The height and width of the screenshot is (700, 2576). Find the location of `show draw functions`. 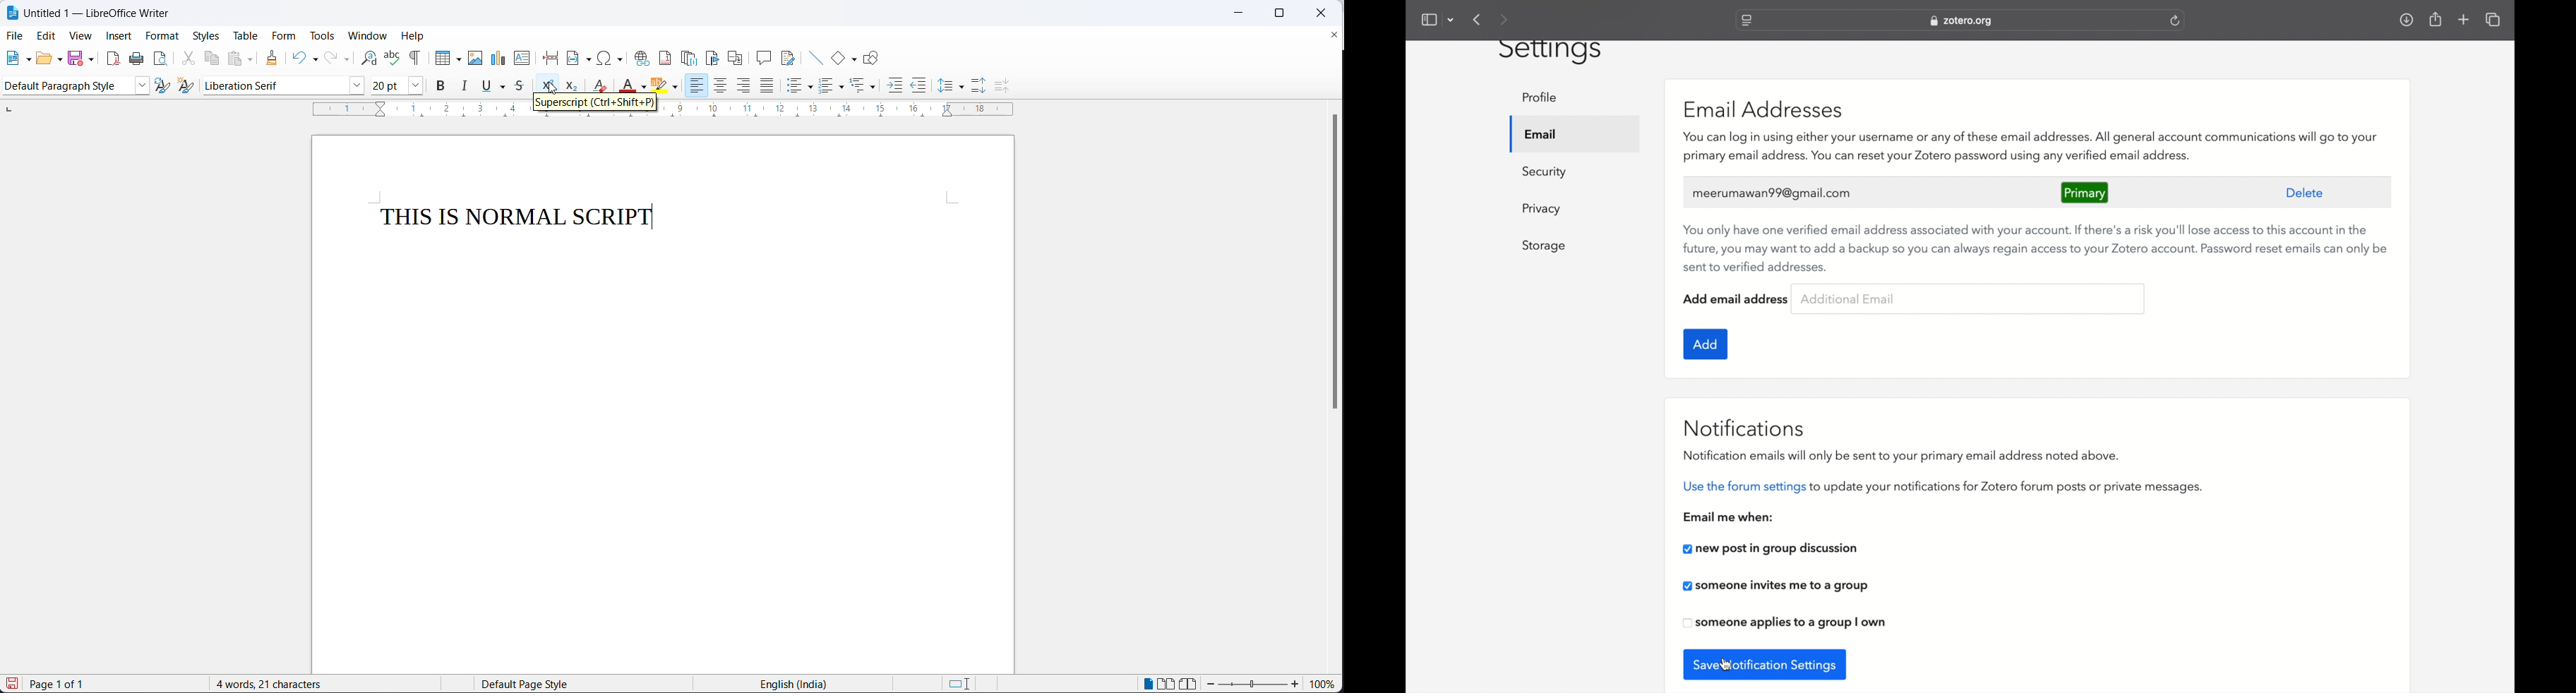

show draw functions is located at coordinates (874, 55).